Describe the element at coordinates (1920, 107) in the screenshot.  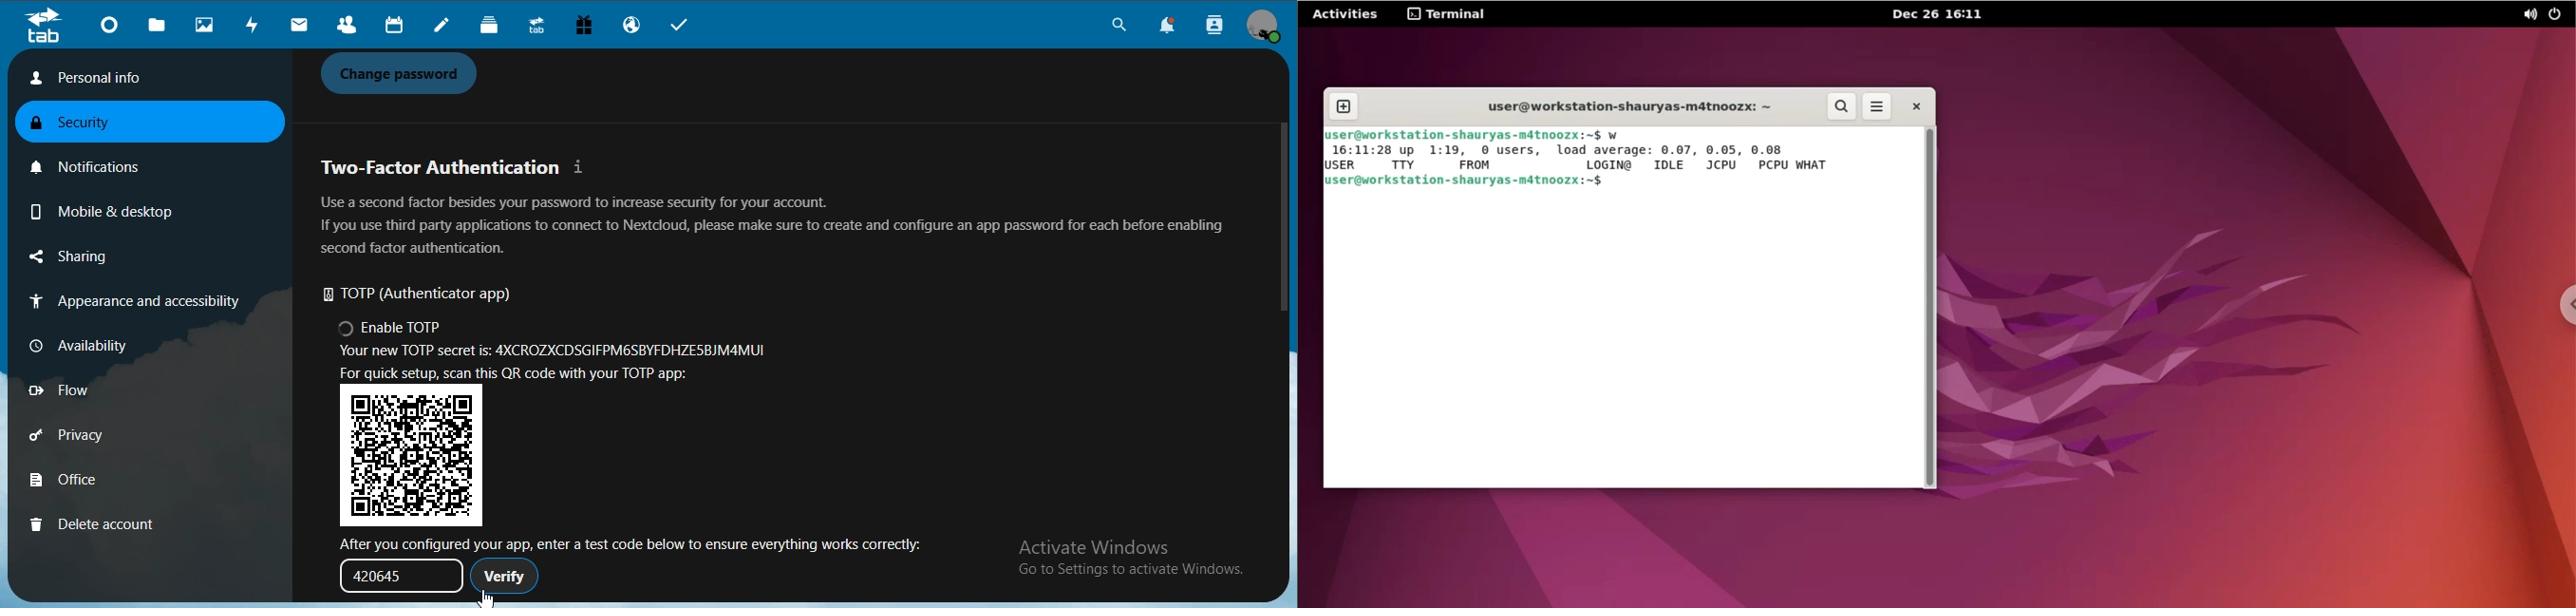
I see `close` at that location.